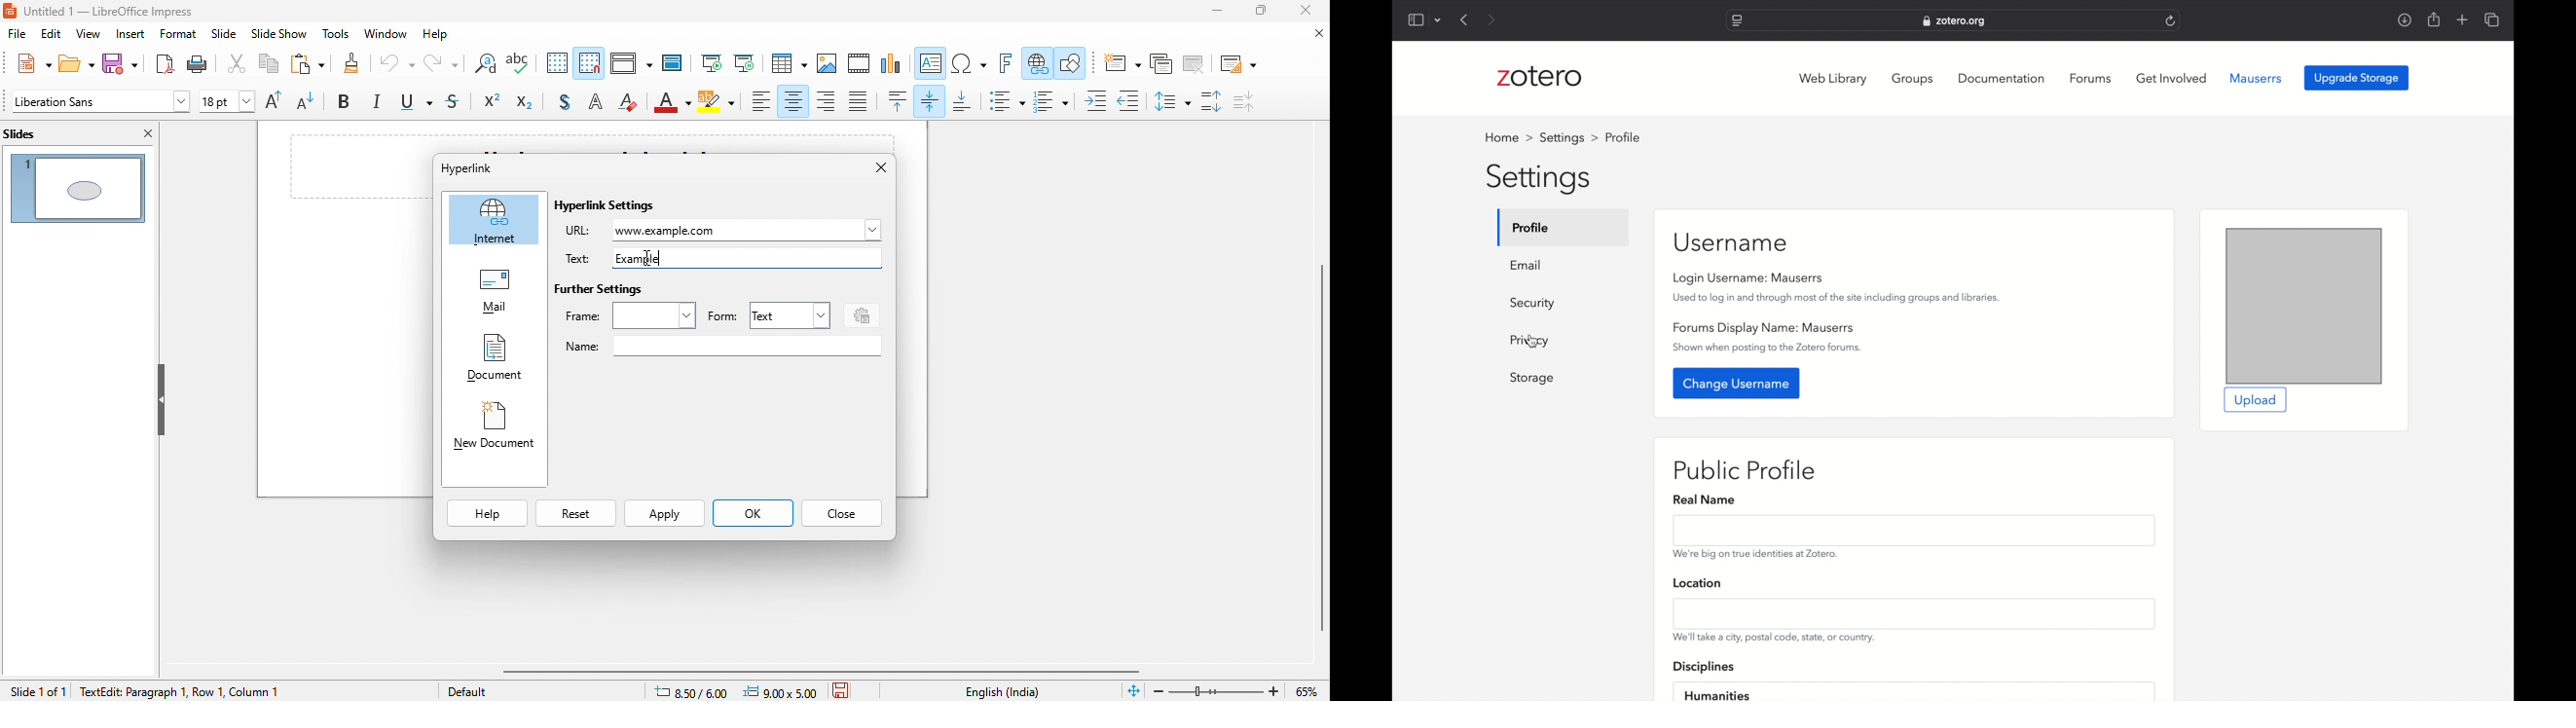 This screenshot has width=2576, height=728. I want to click on share, so click(2433, 19).